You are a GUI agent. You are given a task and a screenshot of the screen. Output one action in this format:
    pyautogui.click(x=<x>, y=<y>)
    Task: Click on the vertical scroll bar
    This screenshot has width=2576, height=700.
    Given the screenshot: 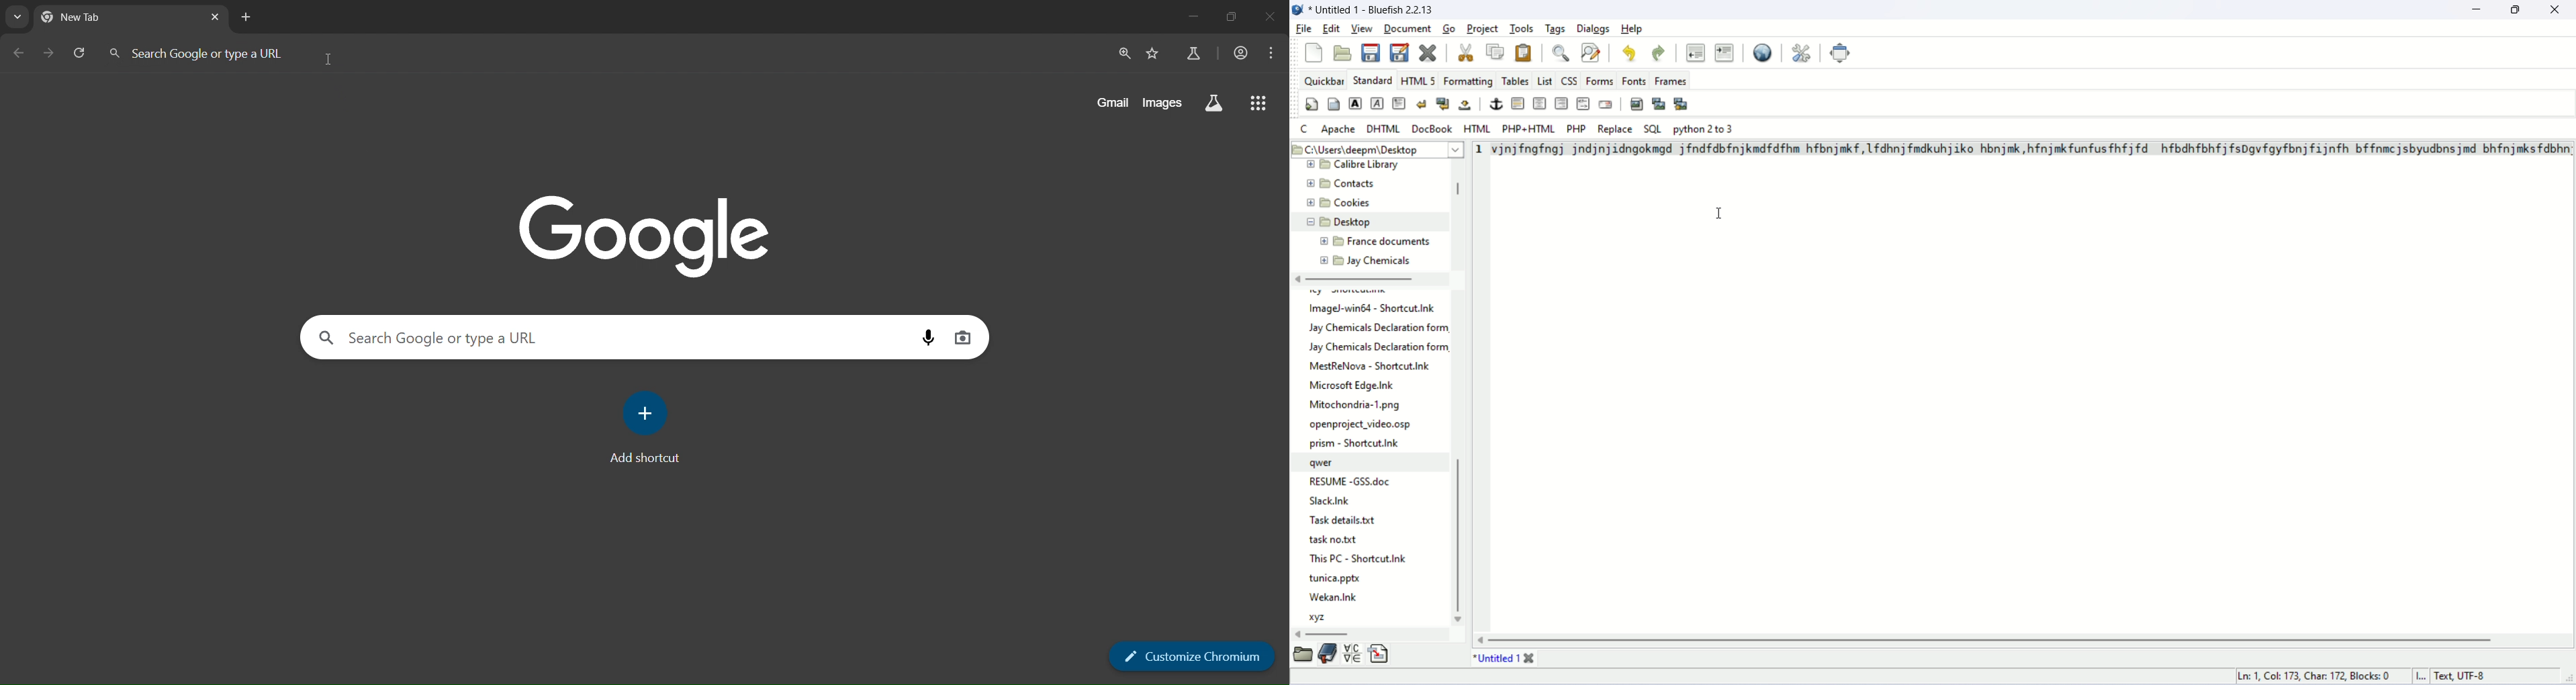 What is the action you would take?
    pyautogui.click(x=1460, y=540)
    